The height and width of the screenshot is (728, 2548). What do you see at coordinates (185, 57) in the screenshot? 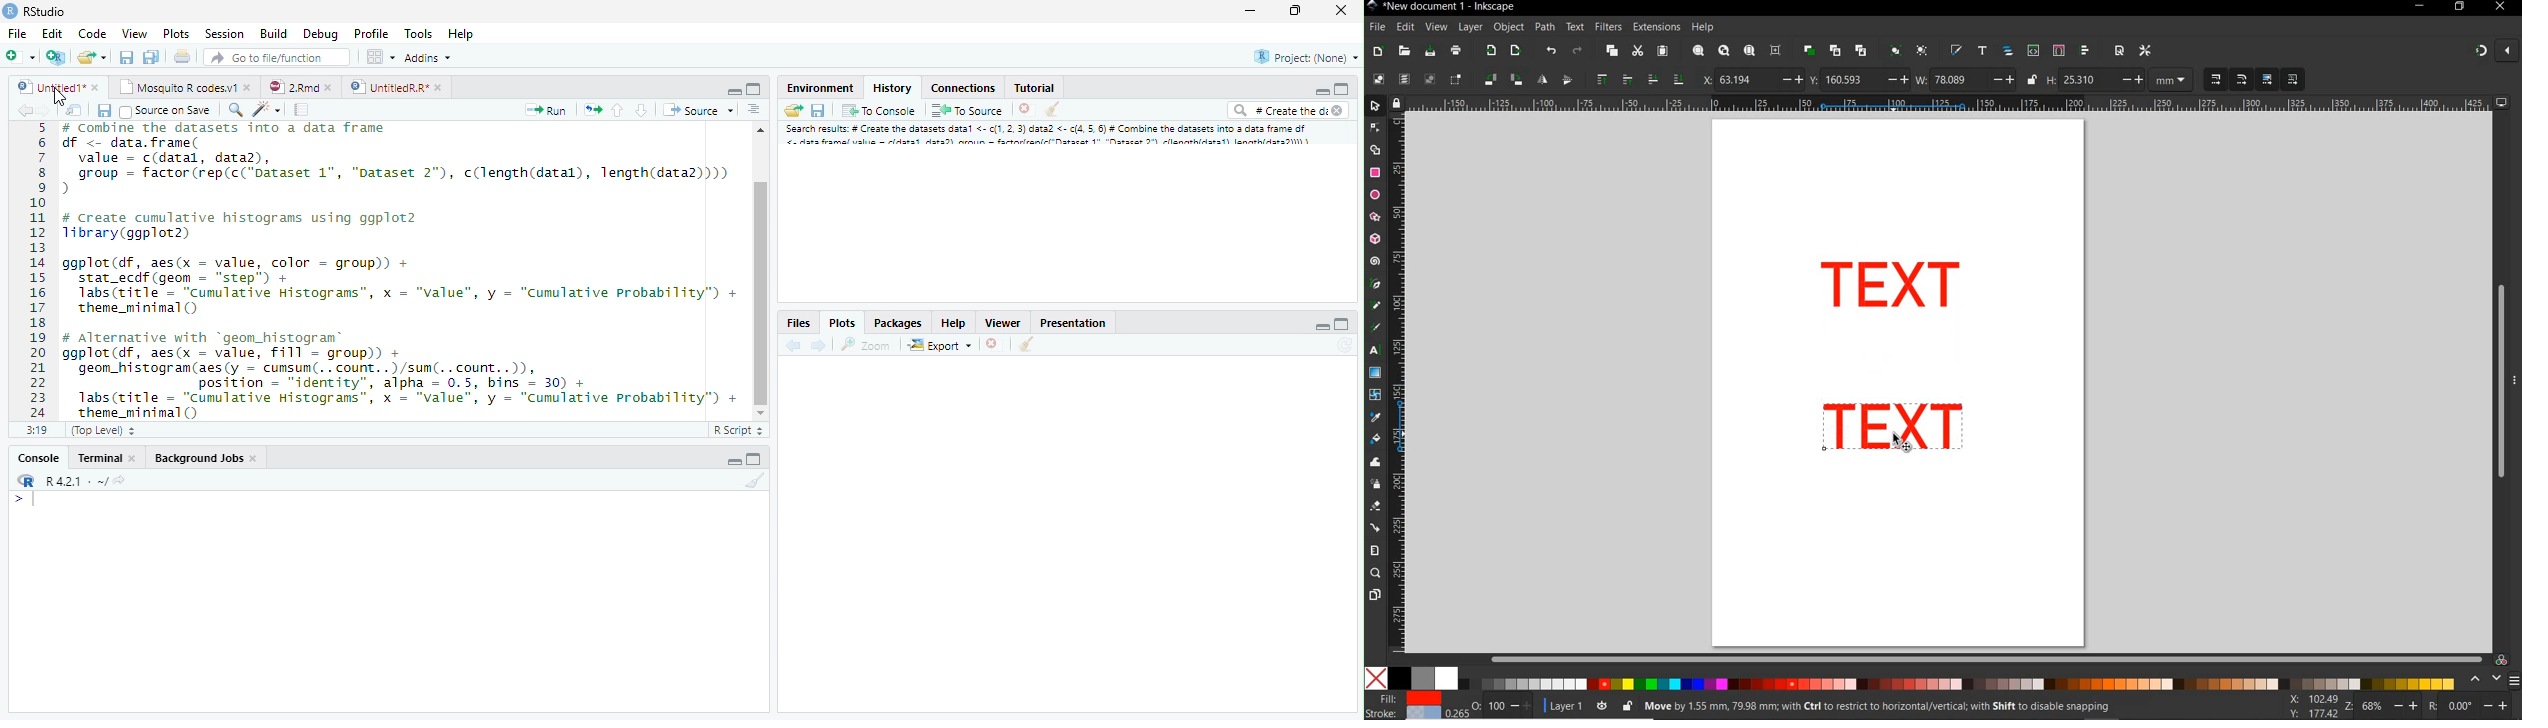
I see `Print` at bounding box center [185, 57].